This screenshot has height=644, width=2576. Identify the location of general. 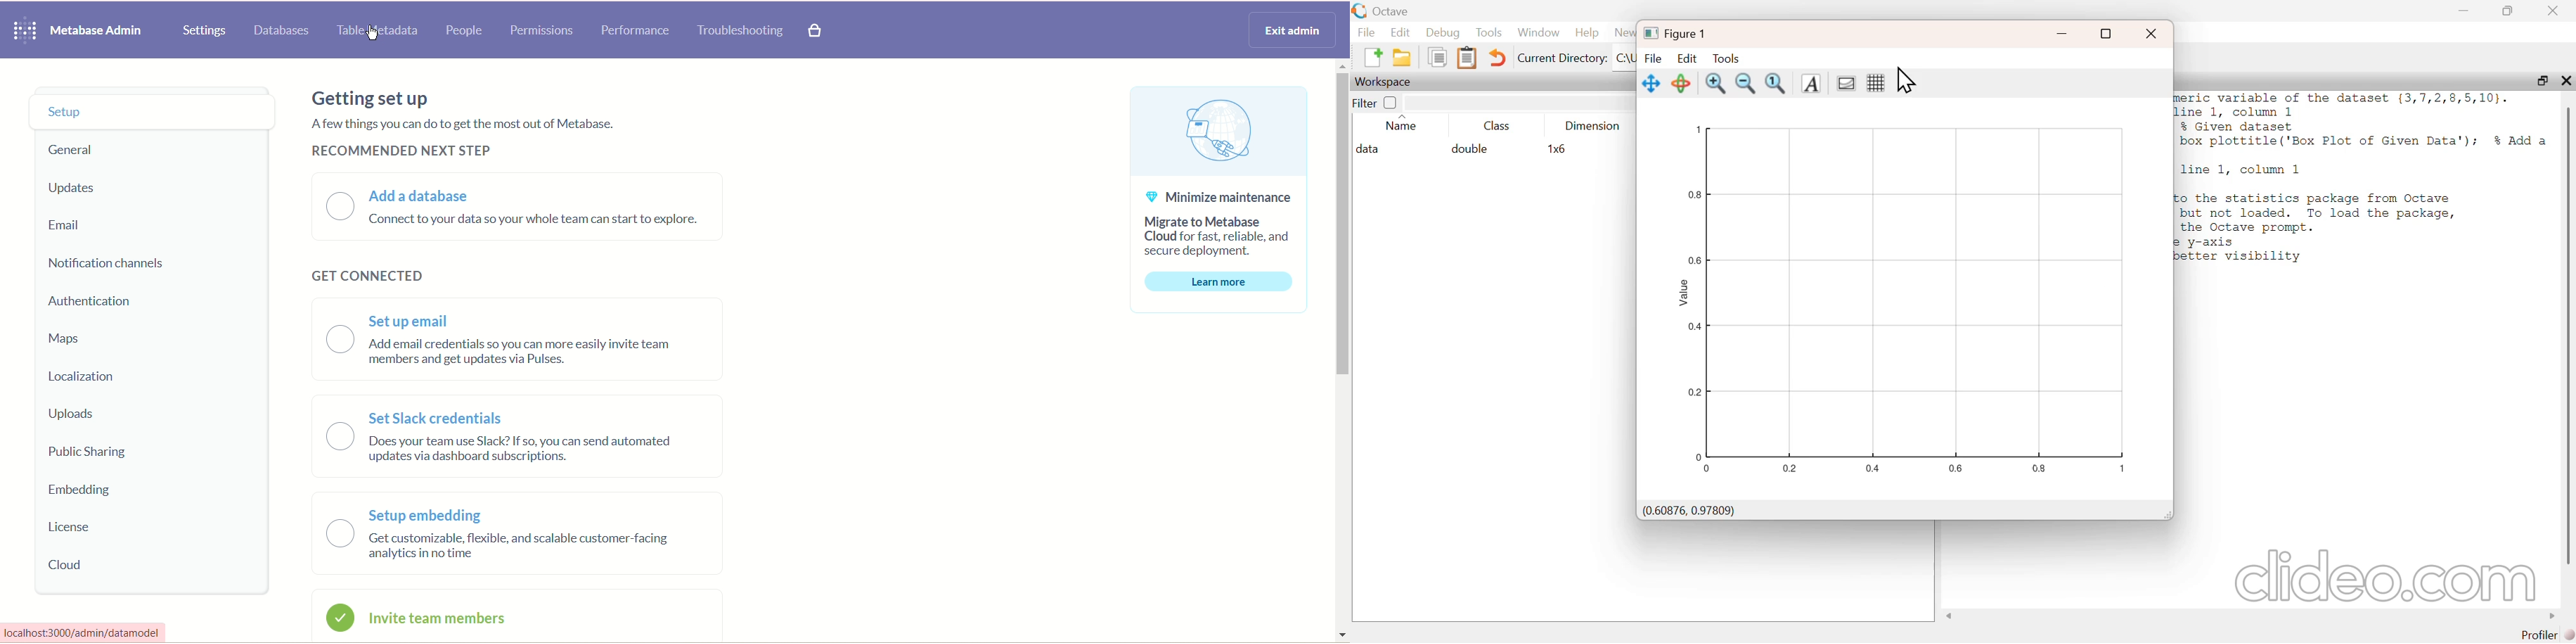
(69, 151).